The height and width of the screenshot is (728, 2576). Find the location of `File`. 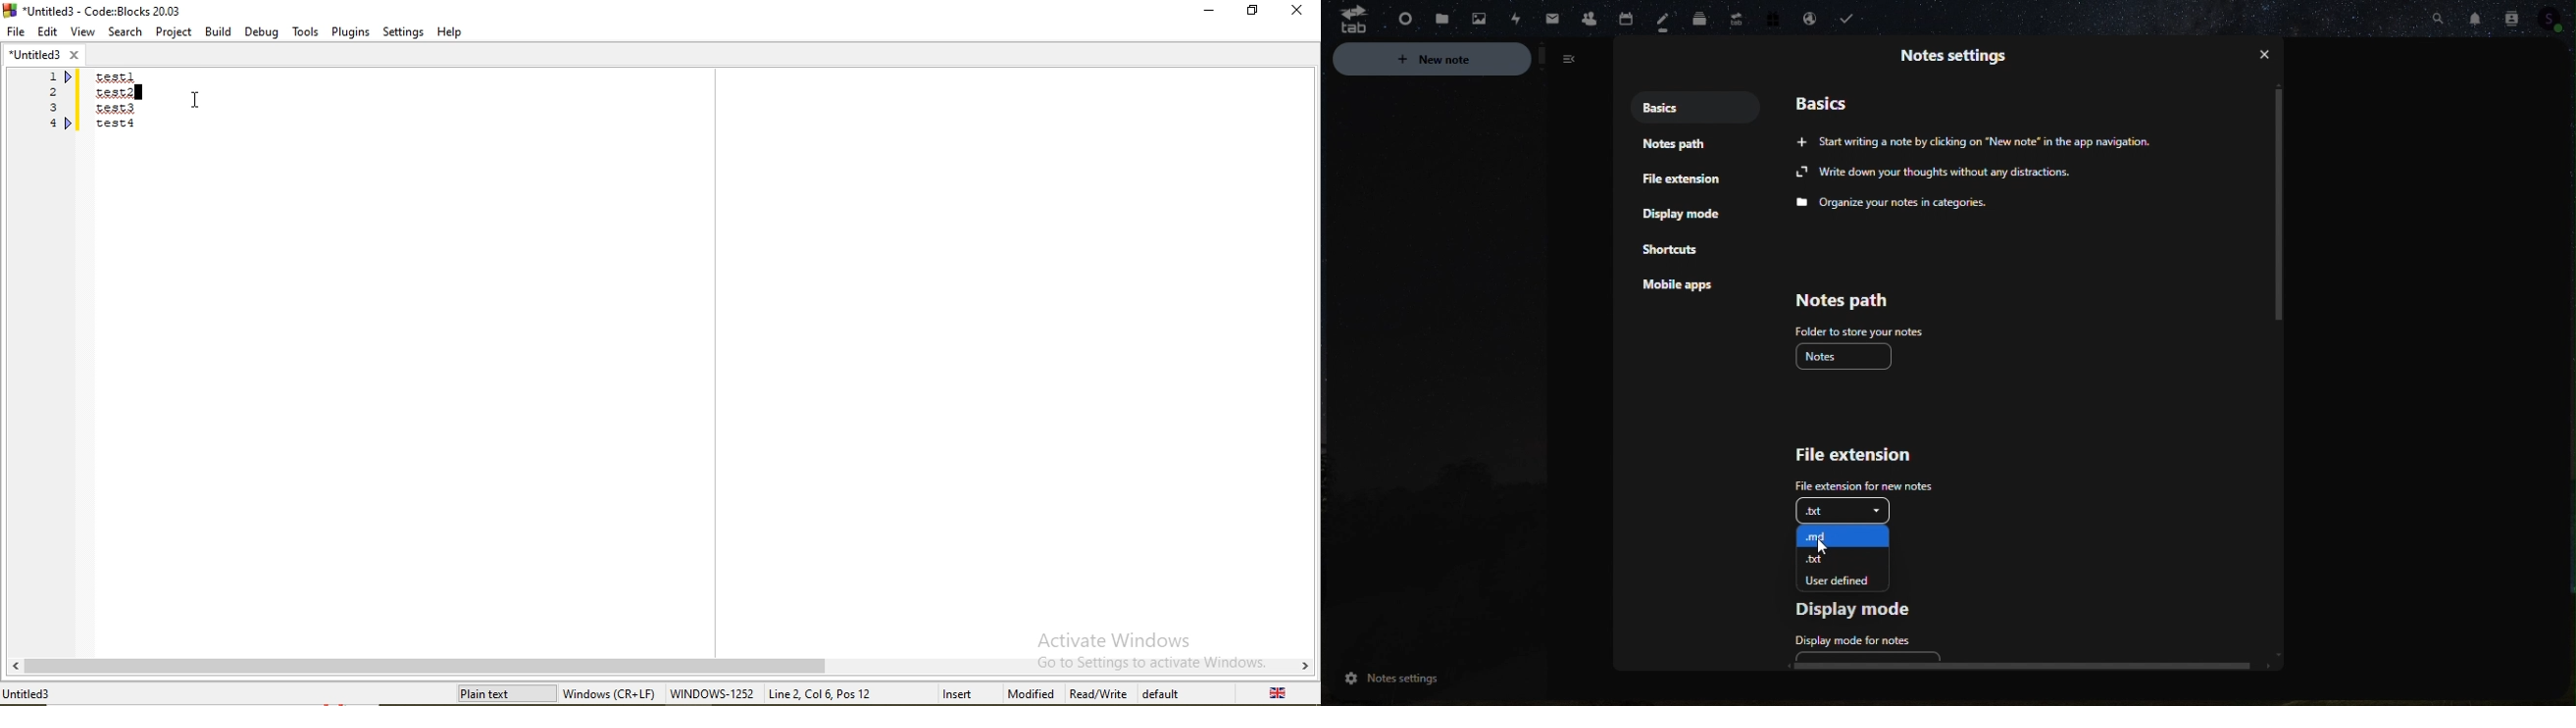

File is located at coordinates (15, 31).